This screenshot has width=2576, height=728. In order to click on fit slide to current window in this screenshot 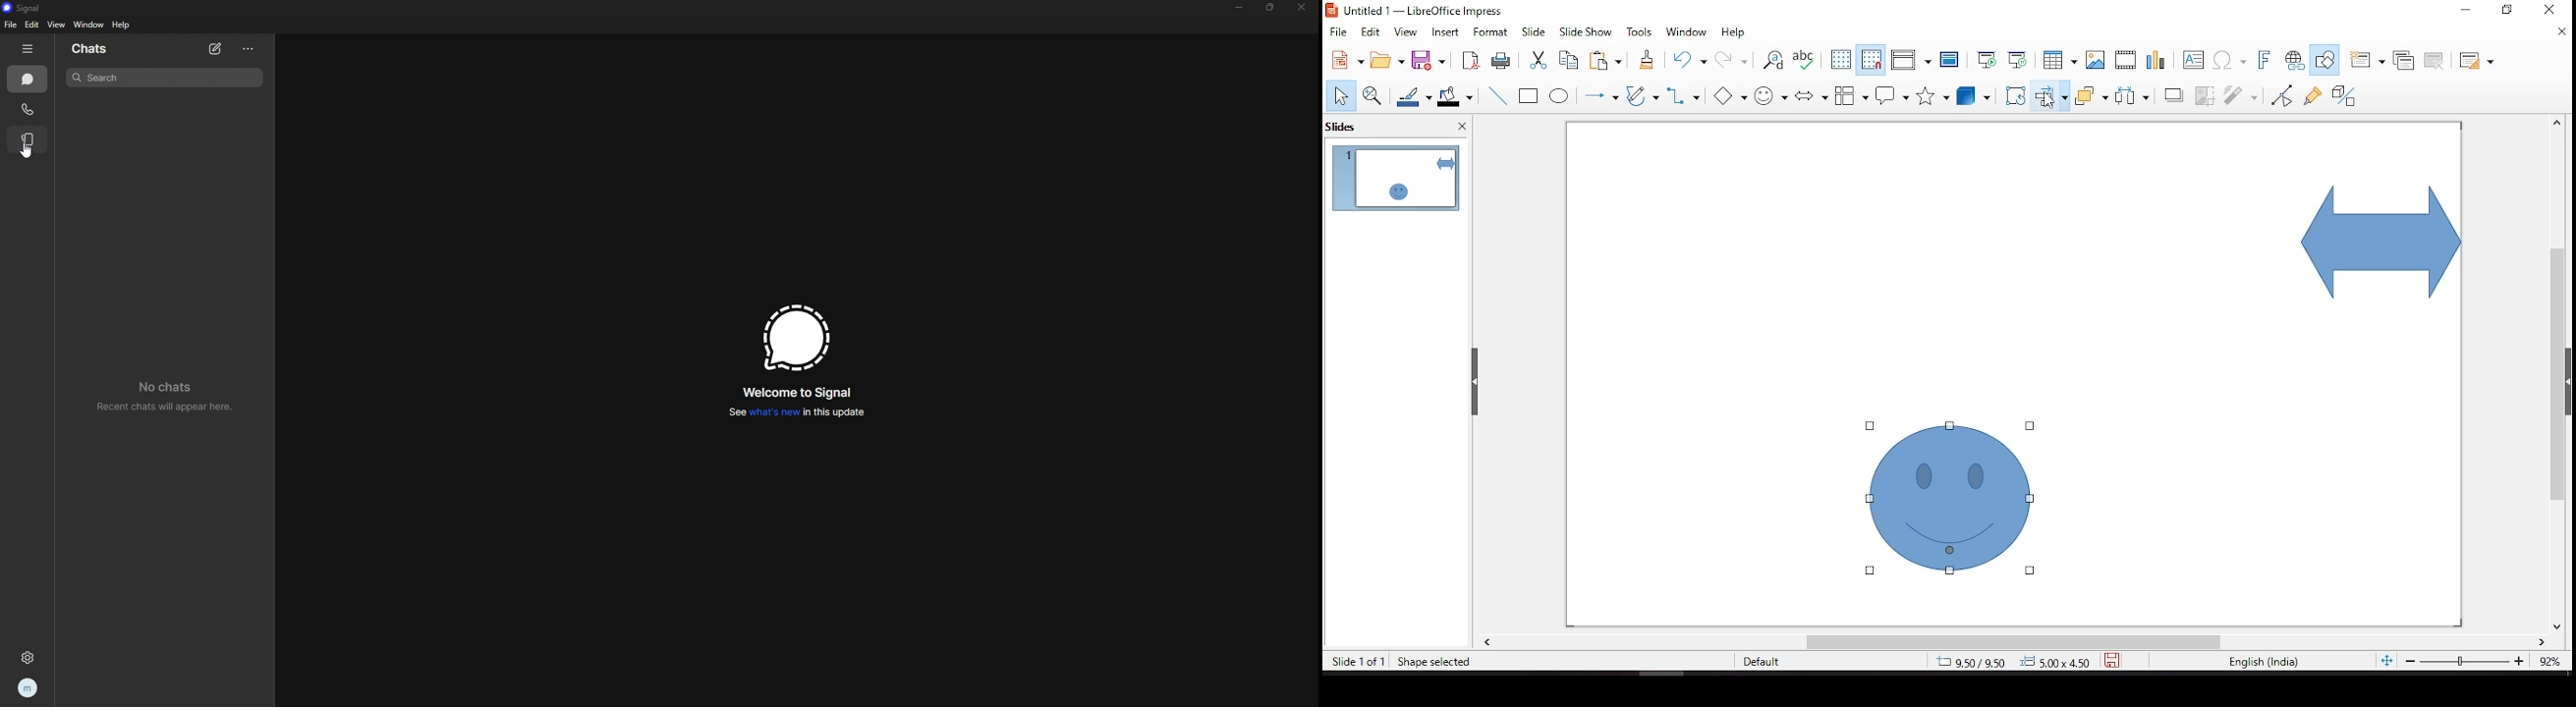, I will do `click(2384, 660)`.